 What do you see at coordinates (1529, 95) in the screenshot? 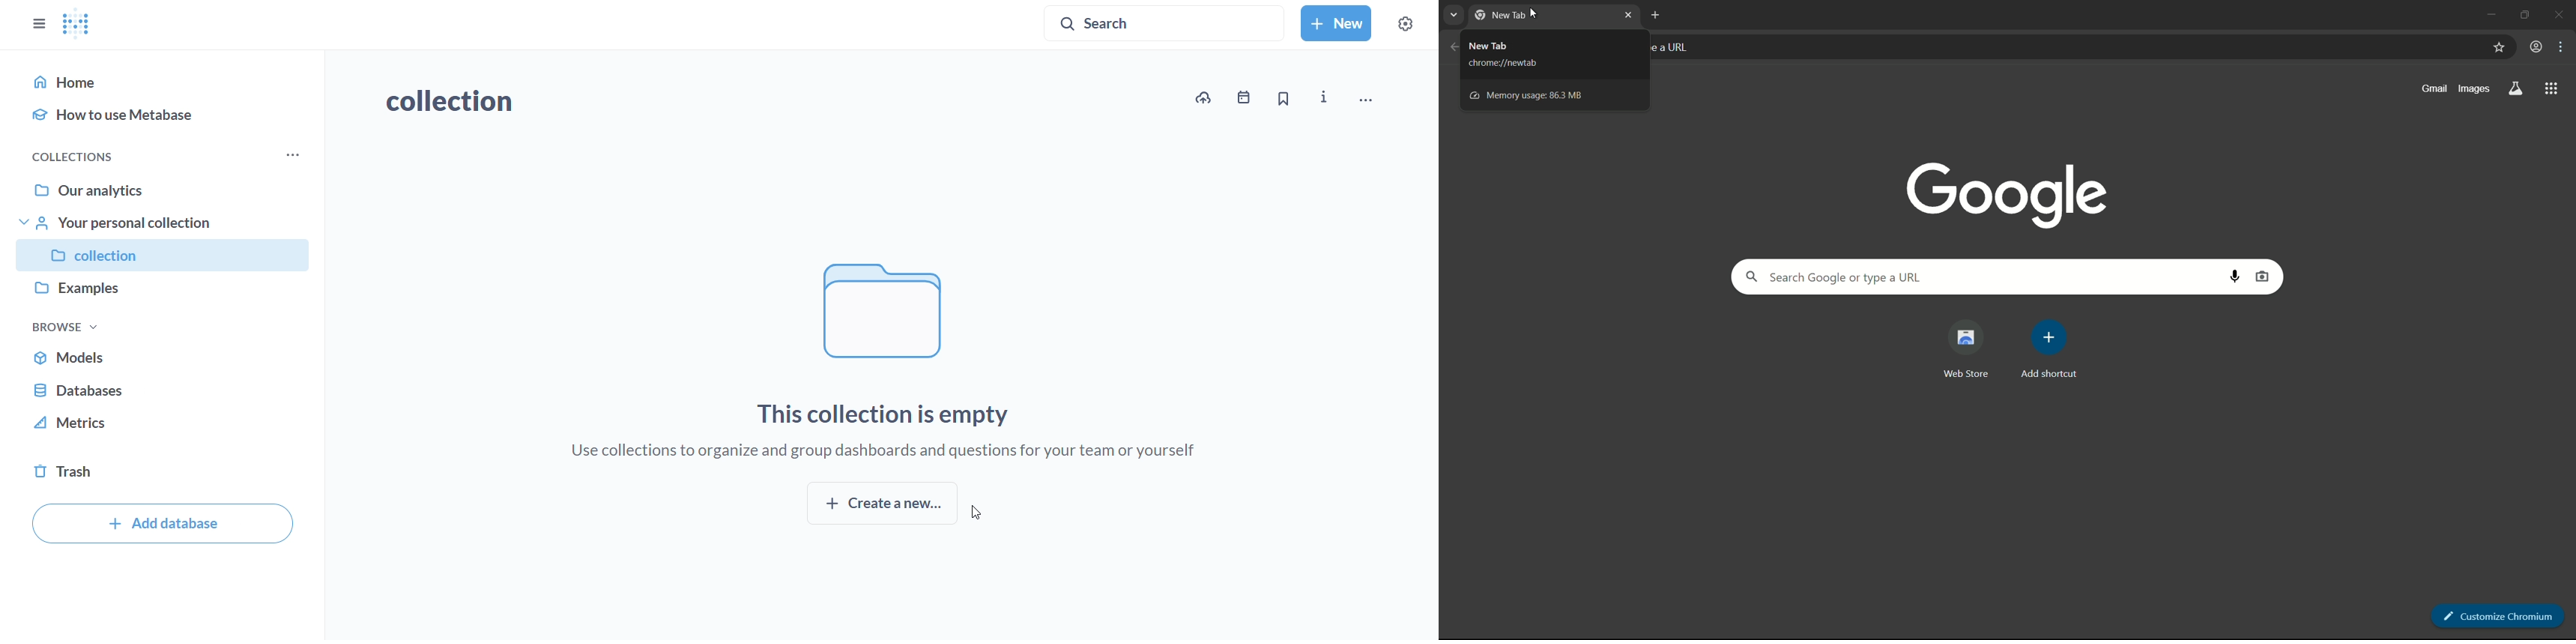
I see `Memory usage: 86.3 MB` at bounding box center [1529, 95].